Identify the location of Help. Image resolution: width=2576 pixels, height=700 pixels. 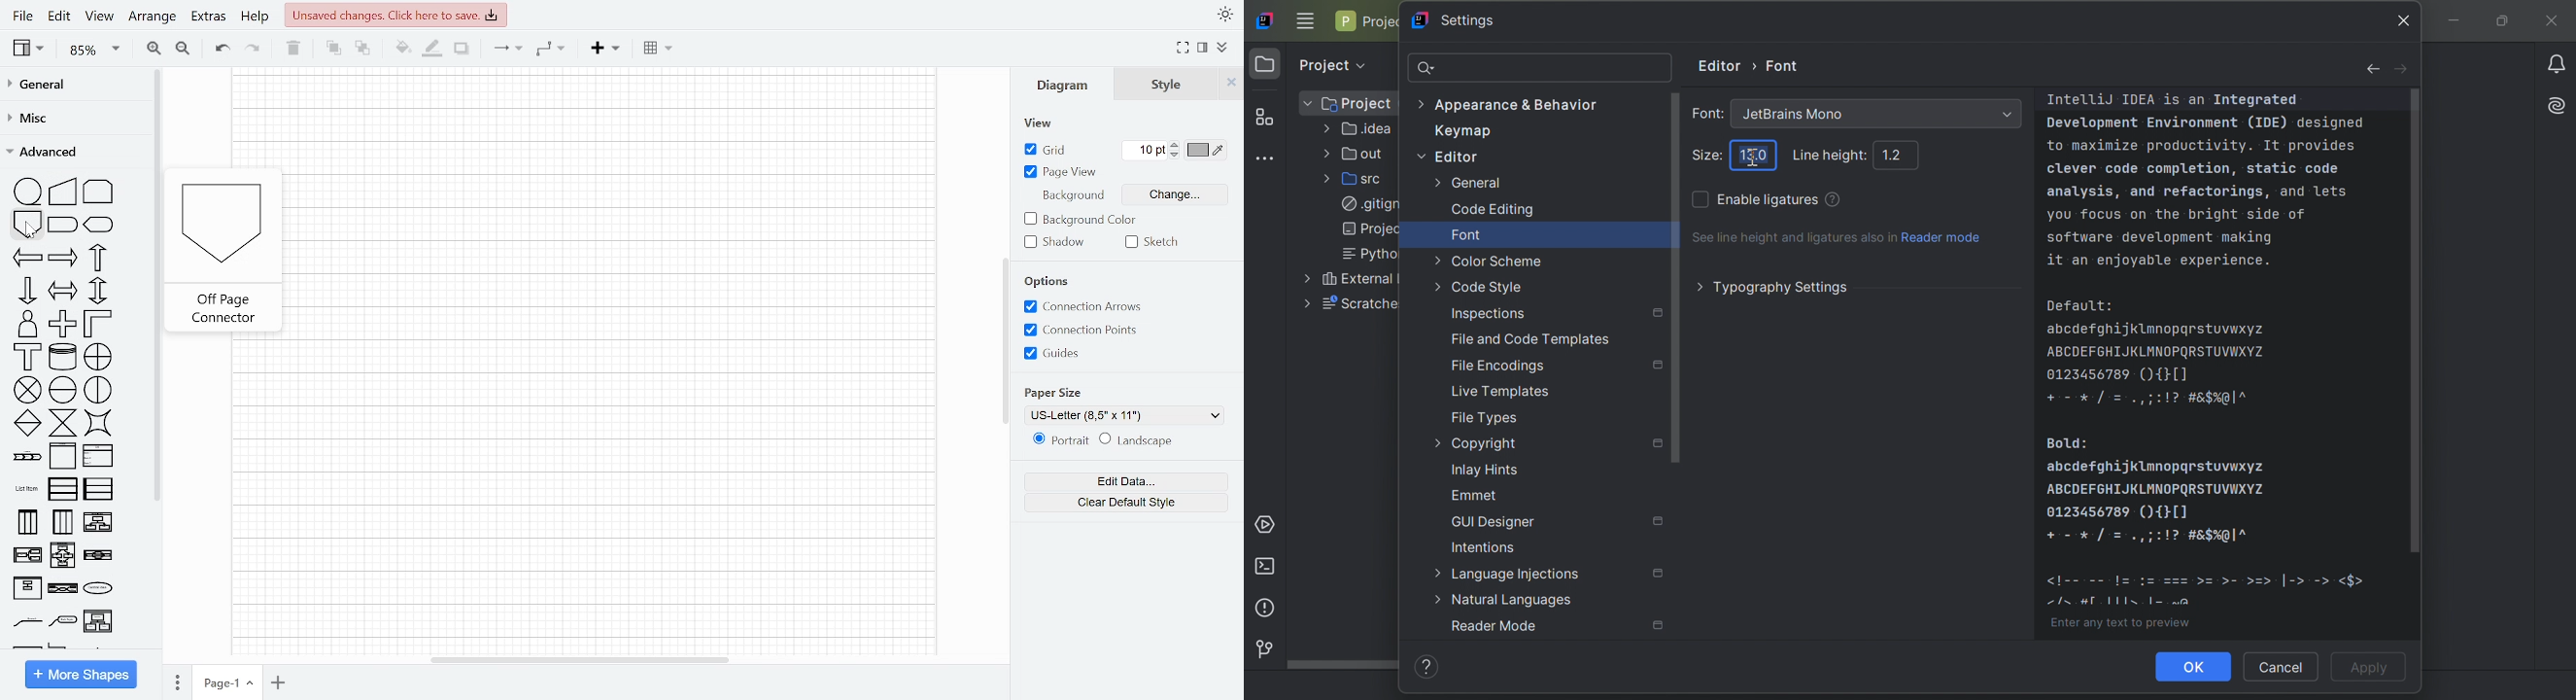
(256, 18).